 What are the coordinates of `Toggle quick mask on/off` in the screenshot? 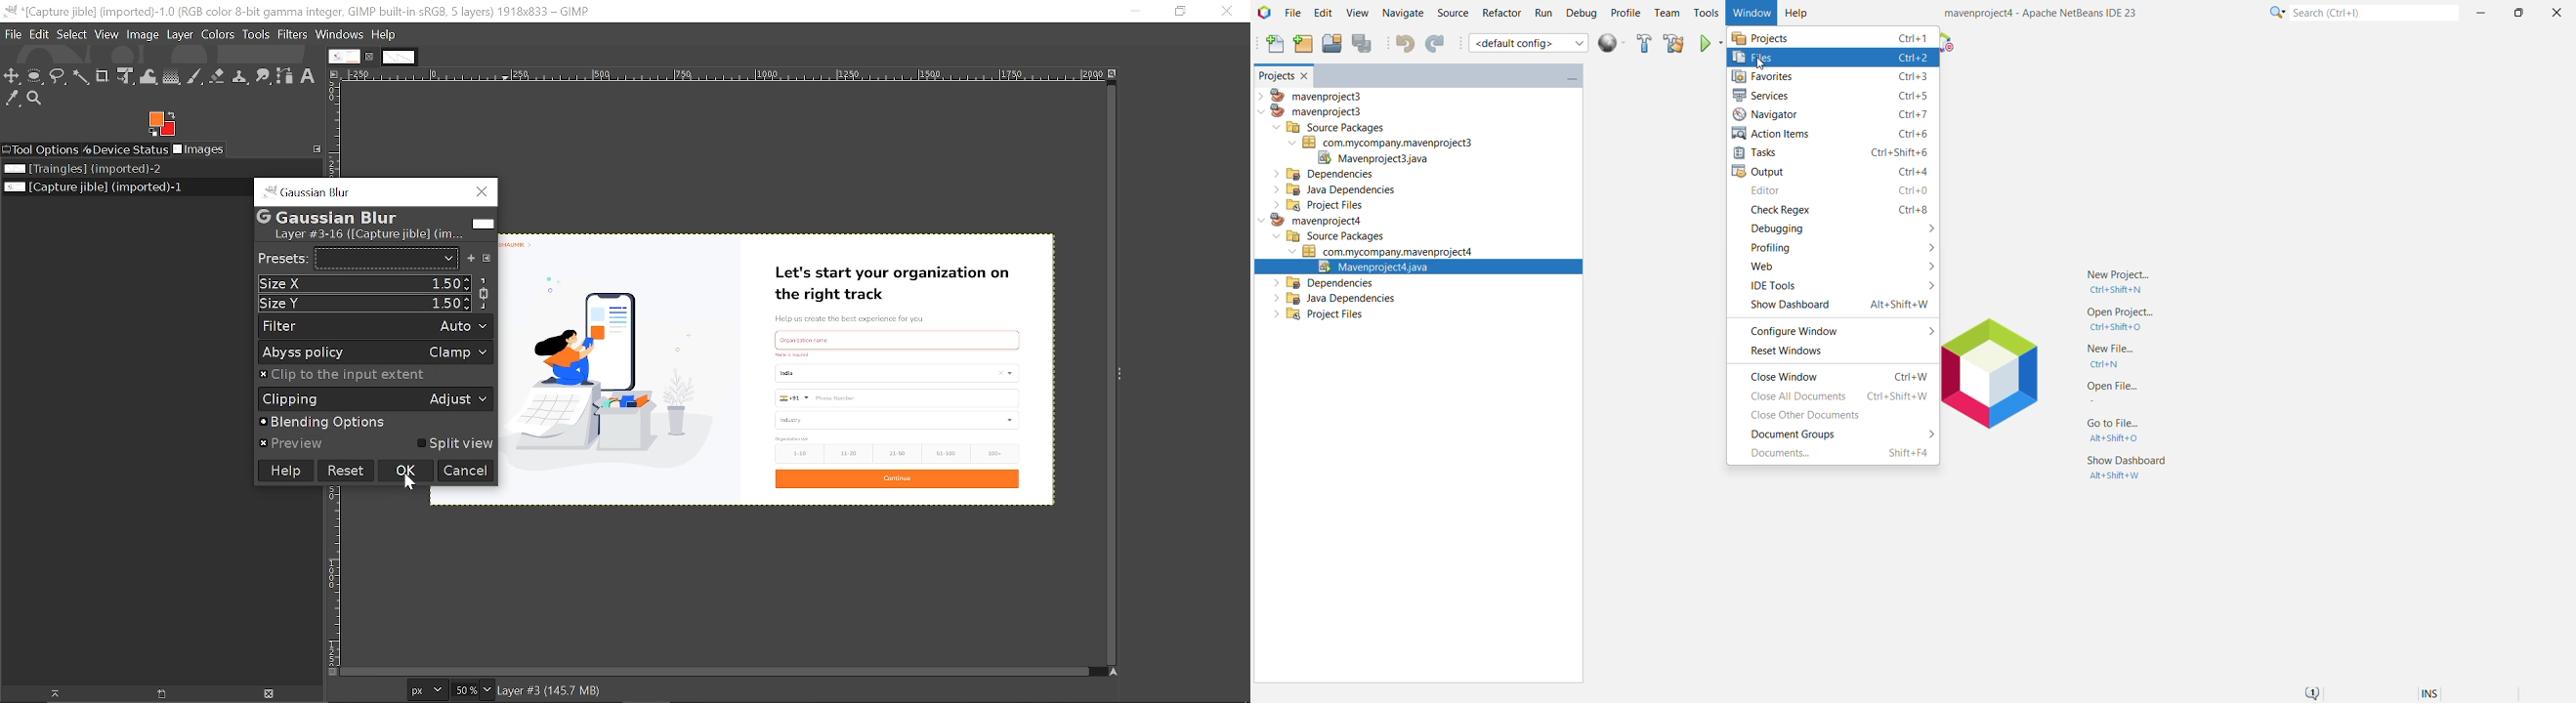 It's located at (331, 672).